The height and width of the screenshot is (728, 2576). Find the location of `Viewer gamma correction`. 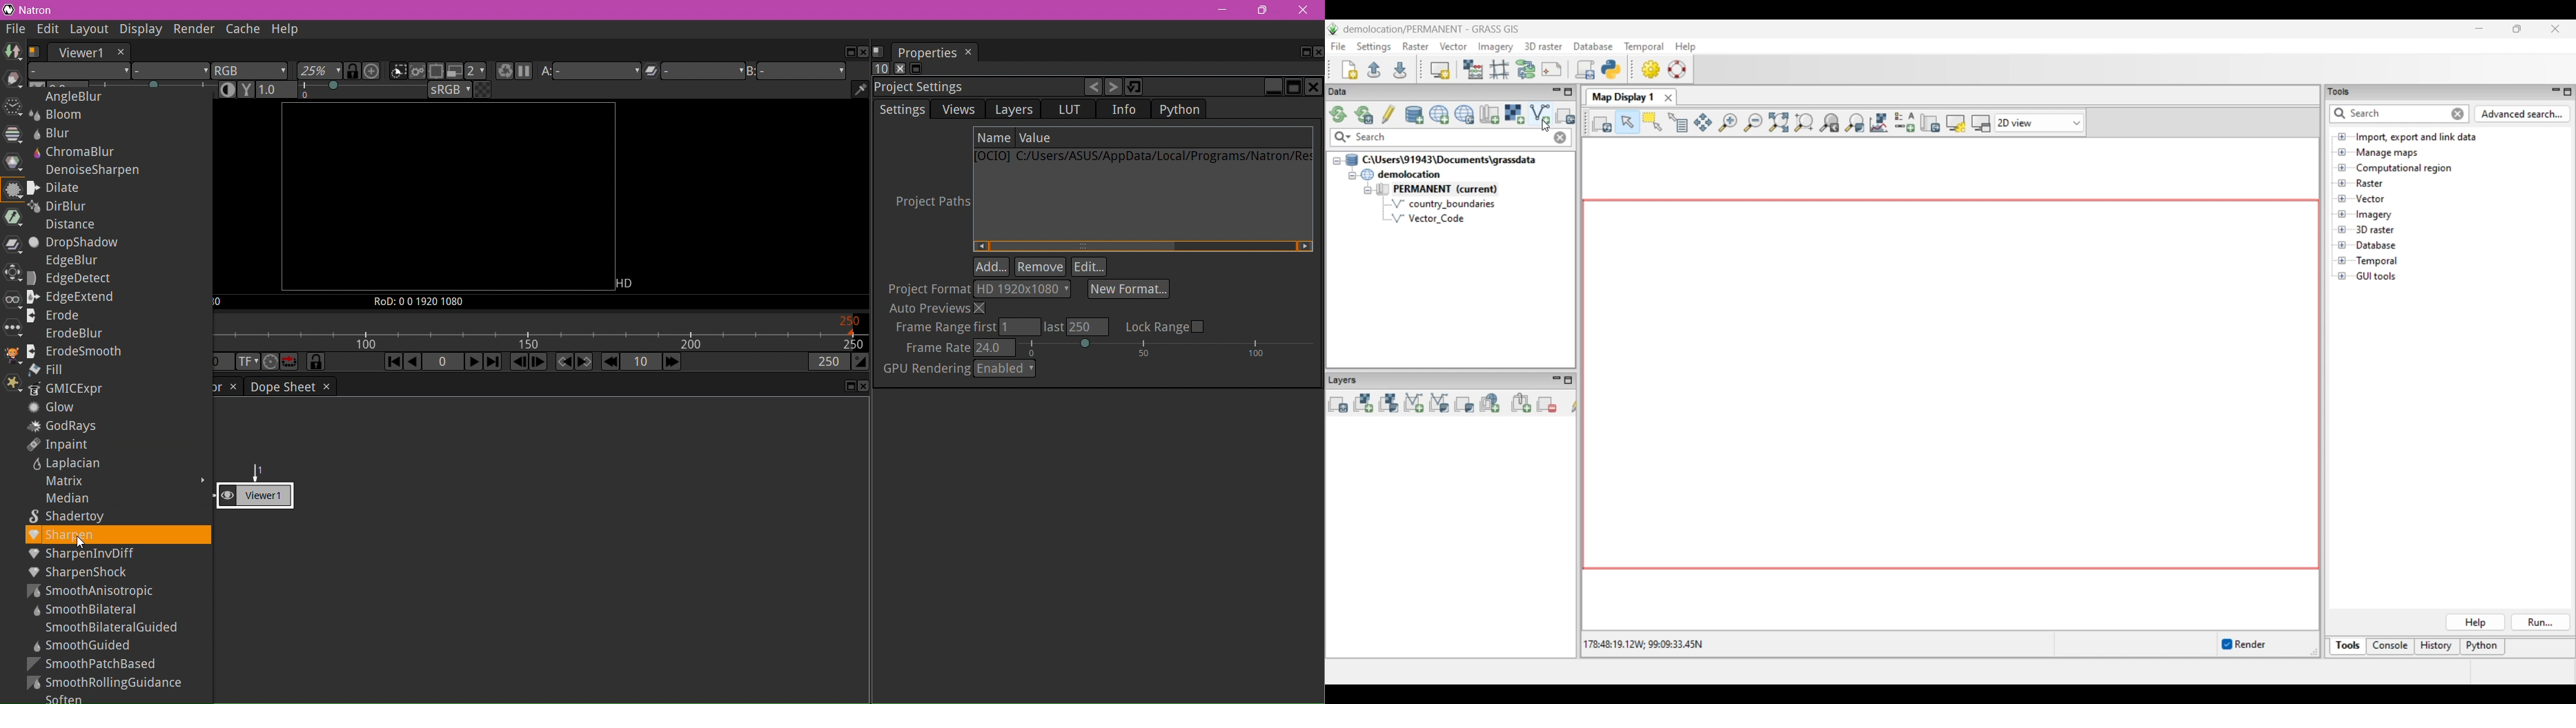

Viewer gamma correction is located at coordinates (246, 90).